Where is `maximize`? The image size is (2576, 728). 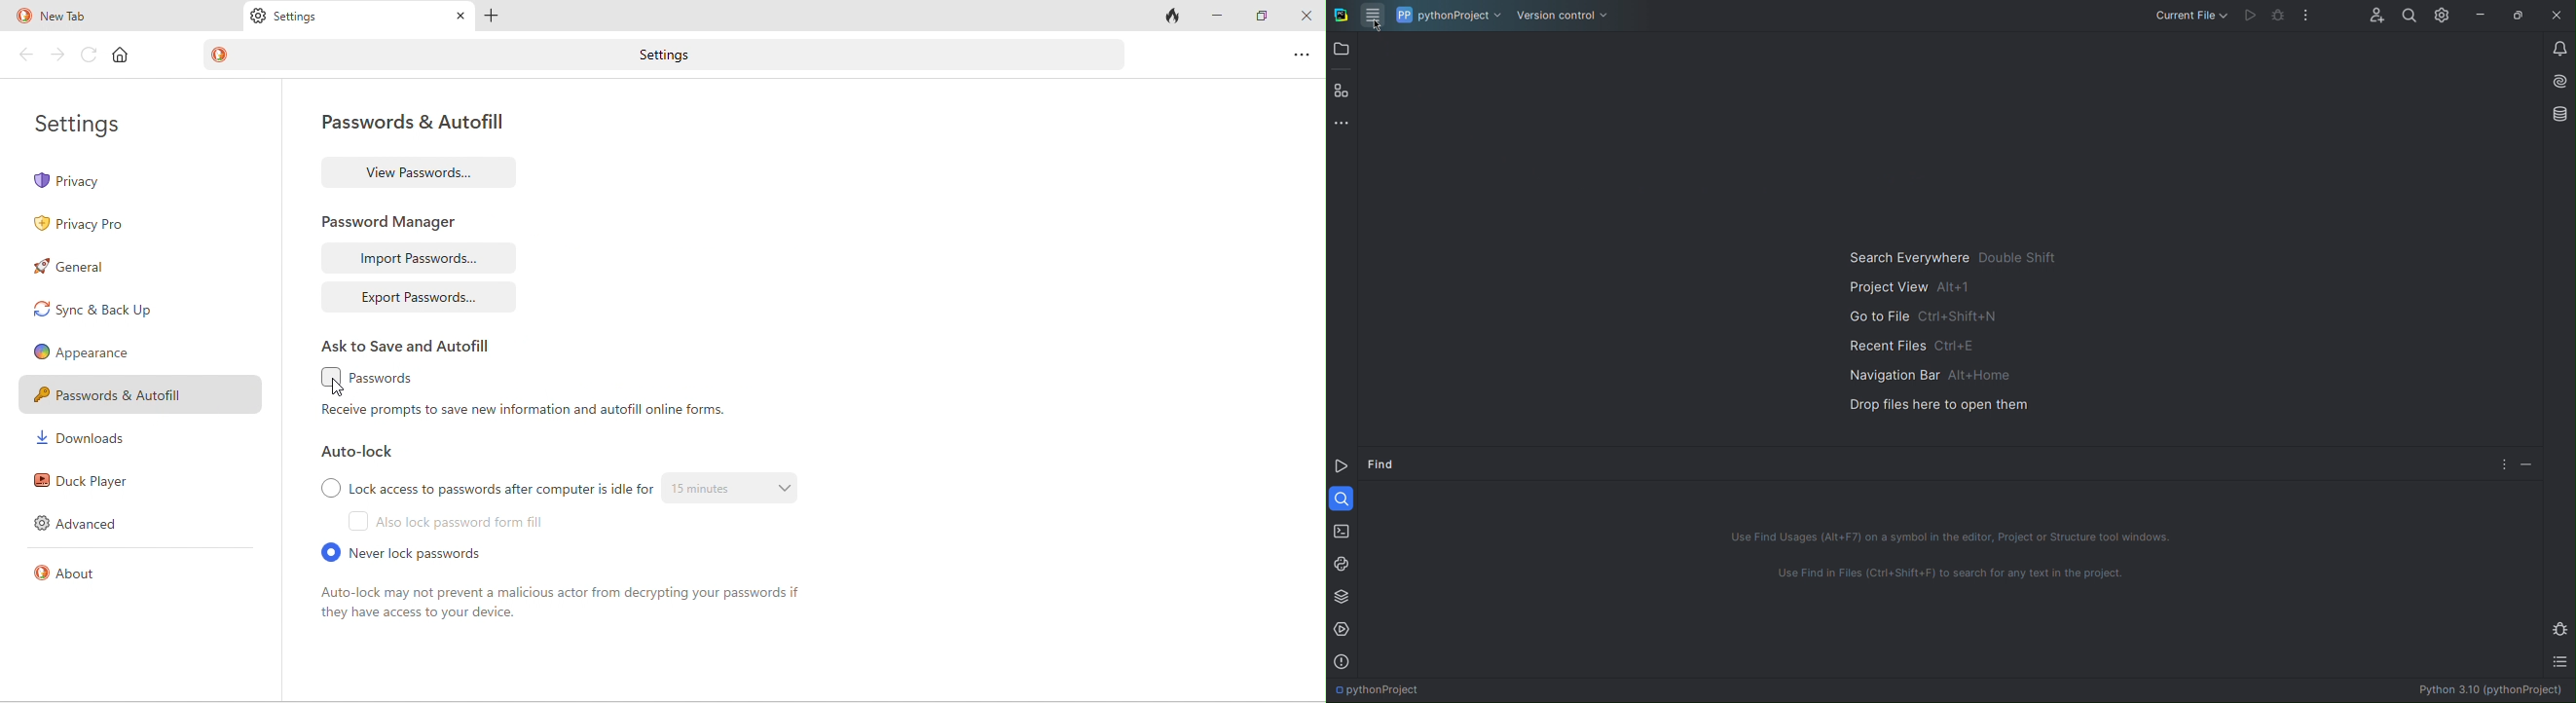
maximize is located at coordinates (1265, 18).